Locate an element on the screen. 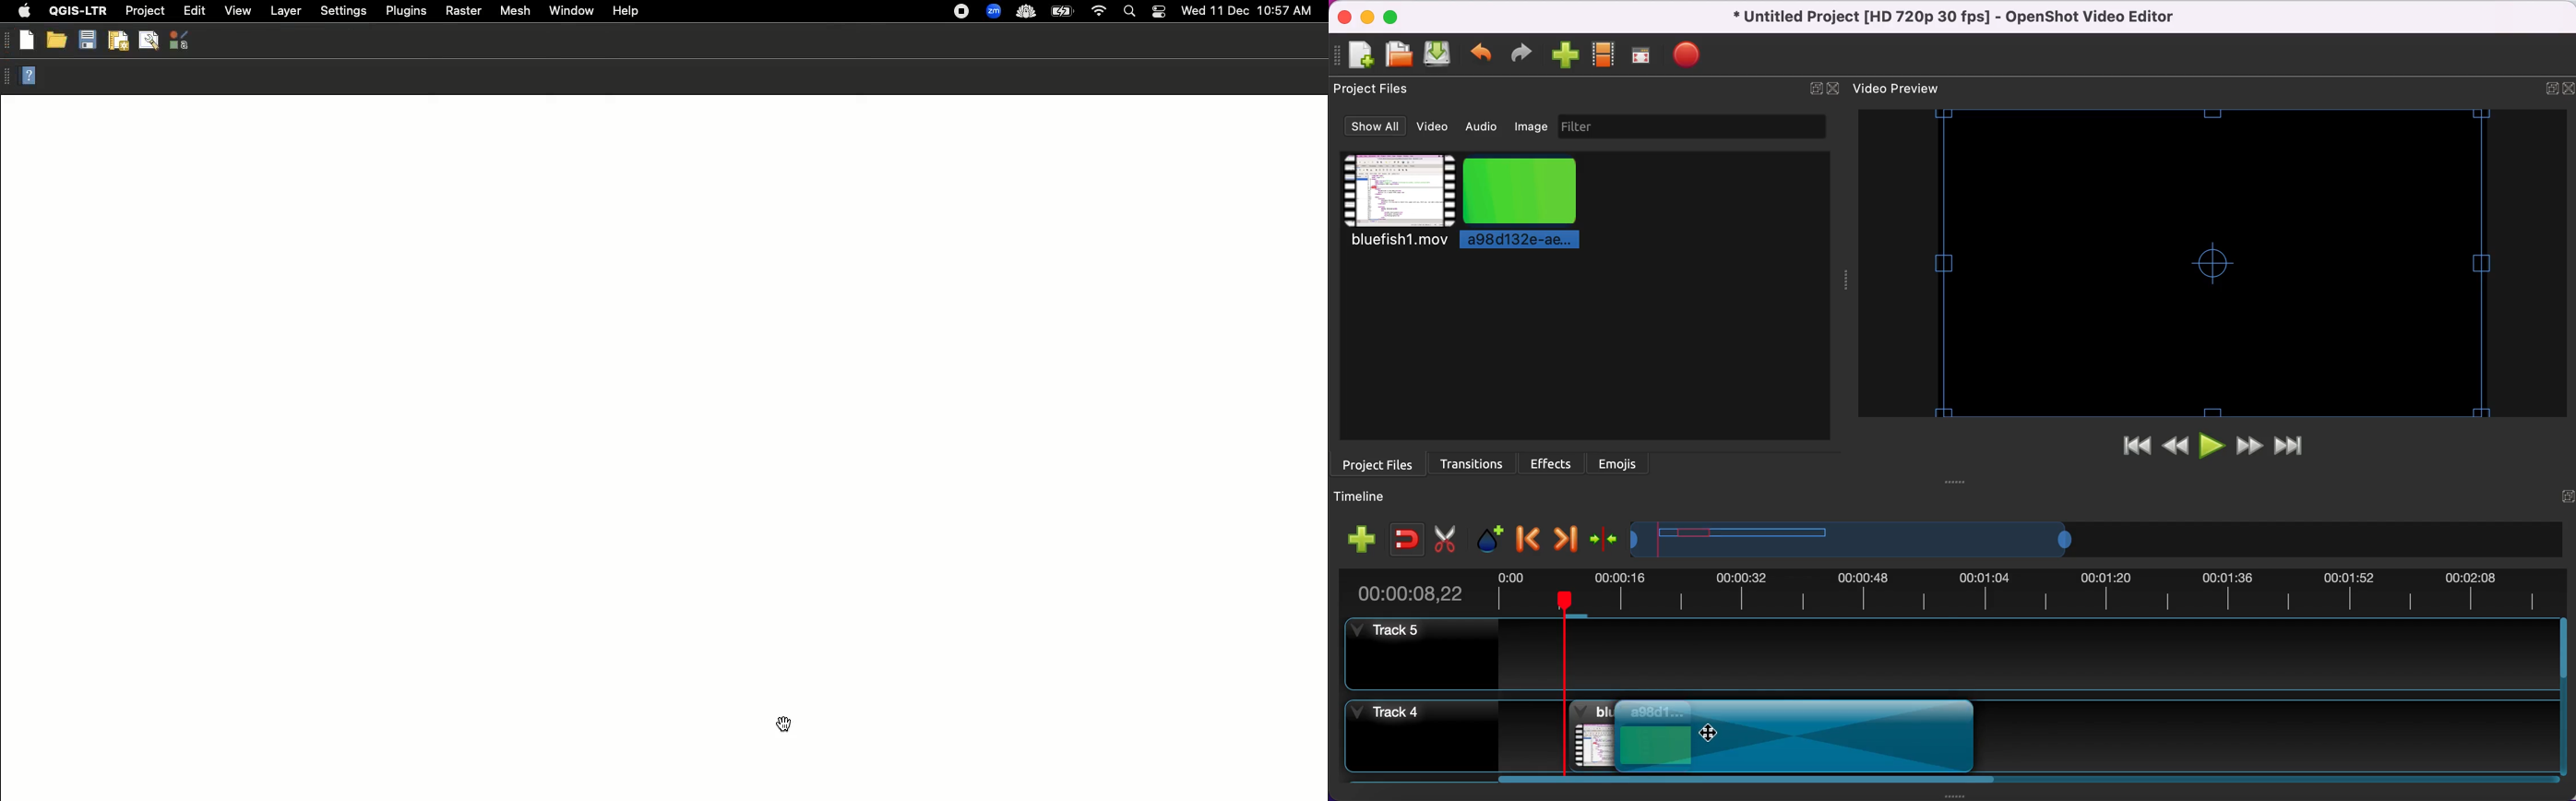  jump to start is located at coordinates (2136, 447).